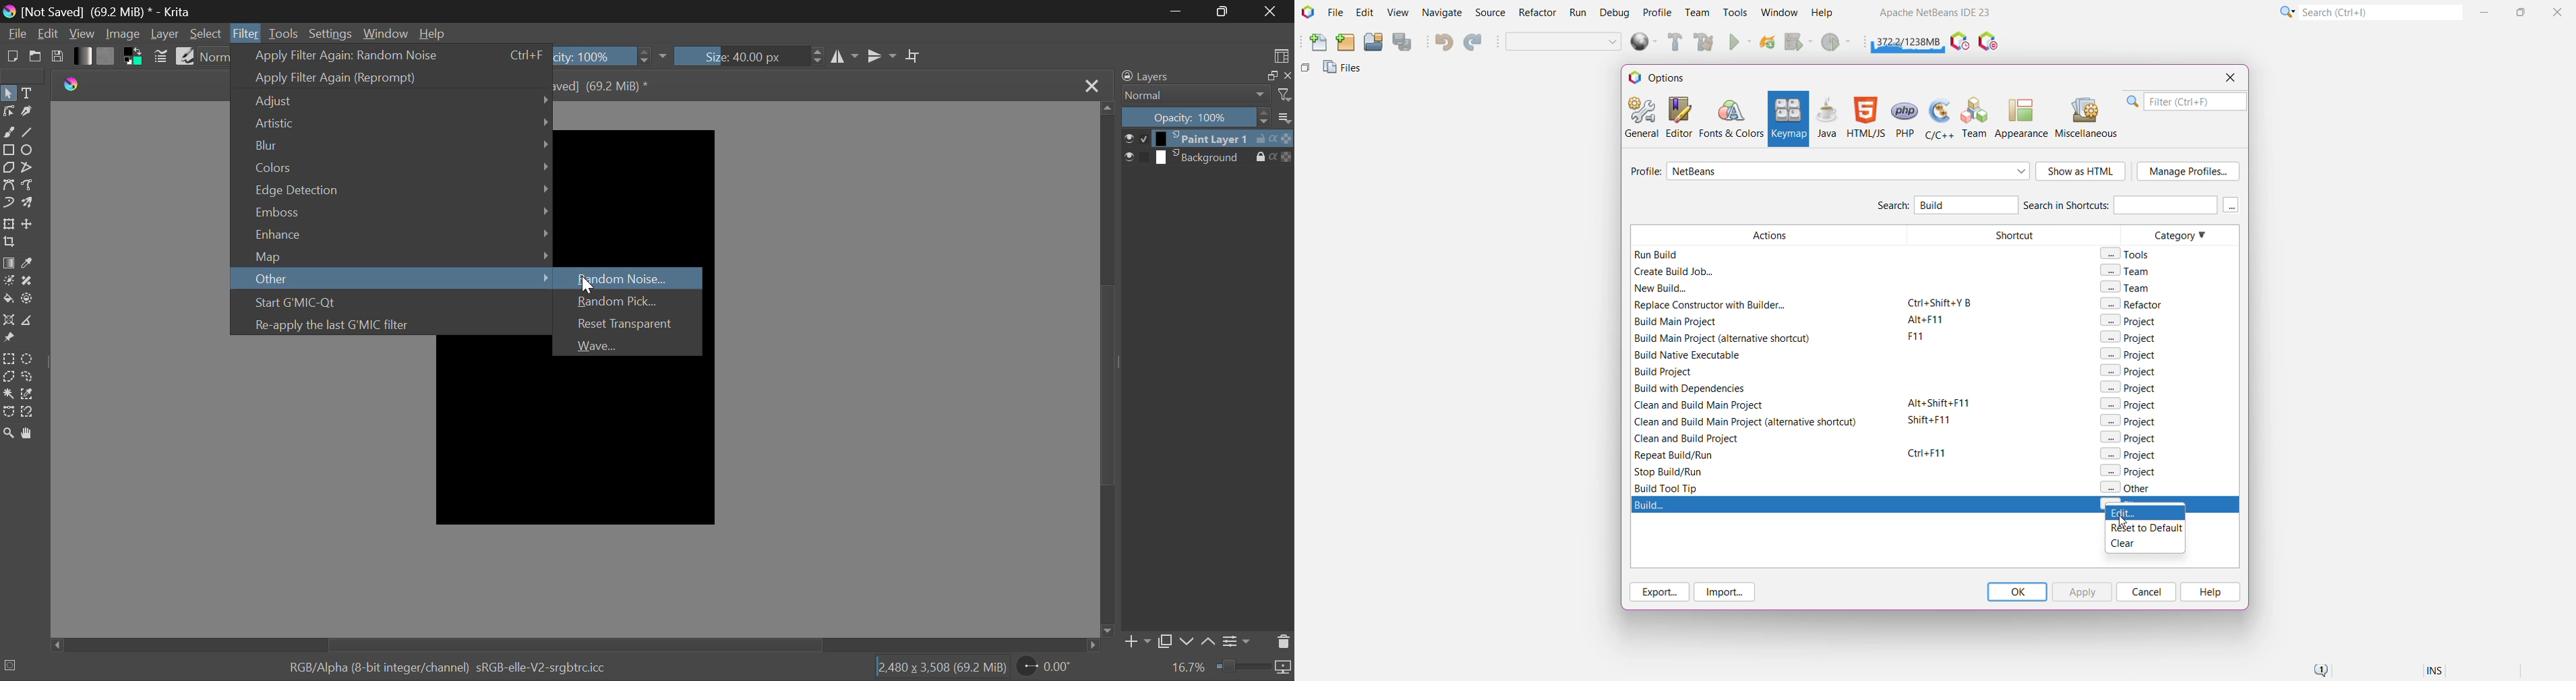 The image size is (2576, 700). What do you see at coordinates (35, 58) in the screenshot?
I see `Open` at bounding box center [35, 58].